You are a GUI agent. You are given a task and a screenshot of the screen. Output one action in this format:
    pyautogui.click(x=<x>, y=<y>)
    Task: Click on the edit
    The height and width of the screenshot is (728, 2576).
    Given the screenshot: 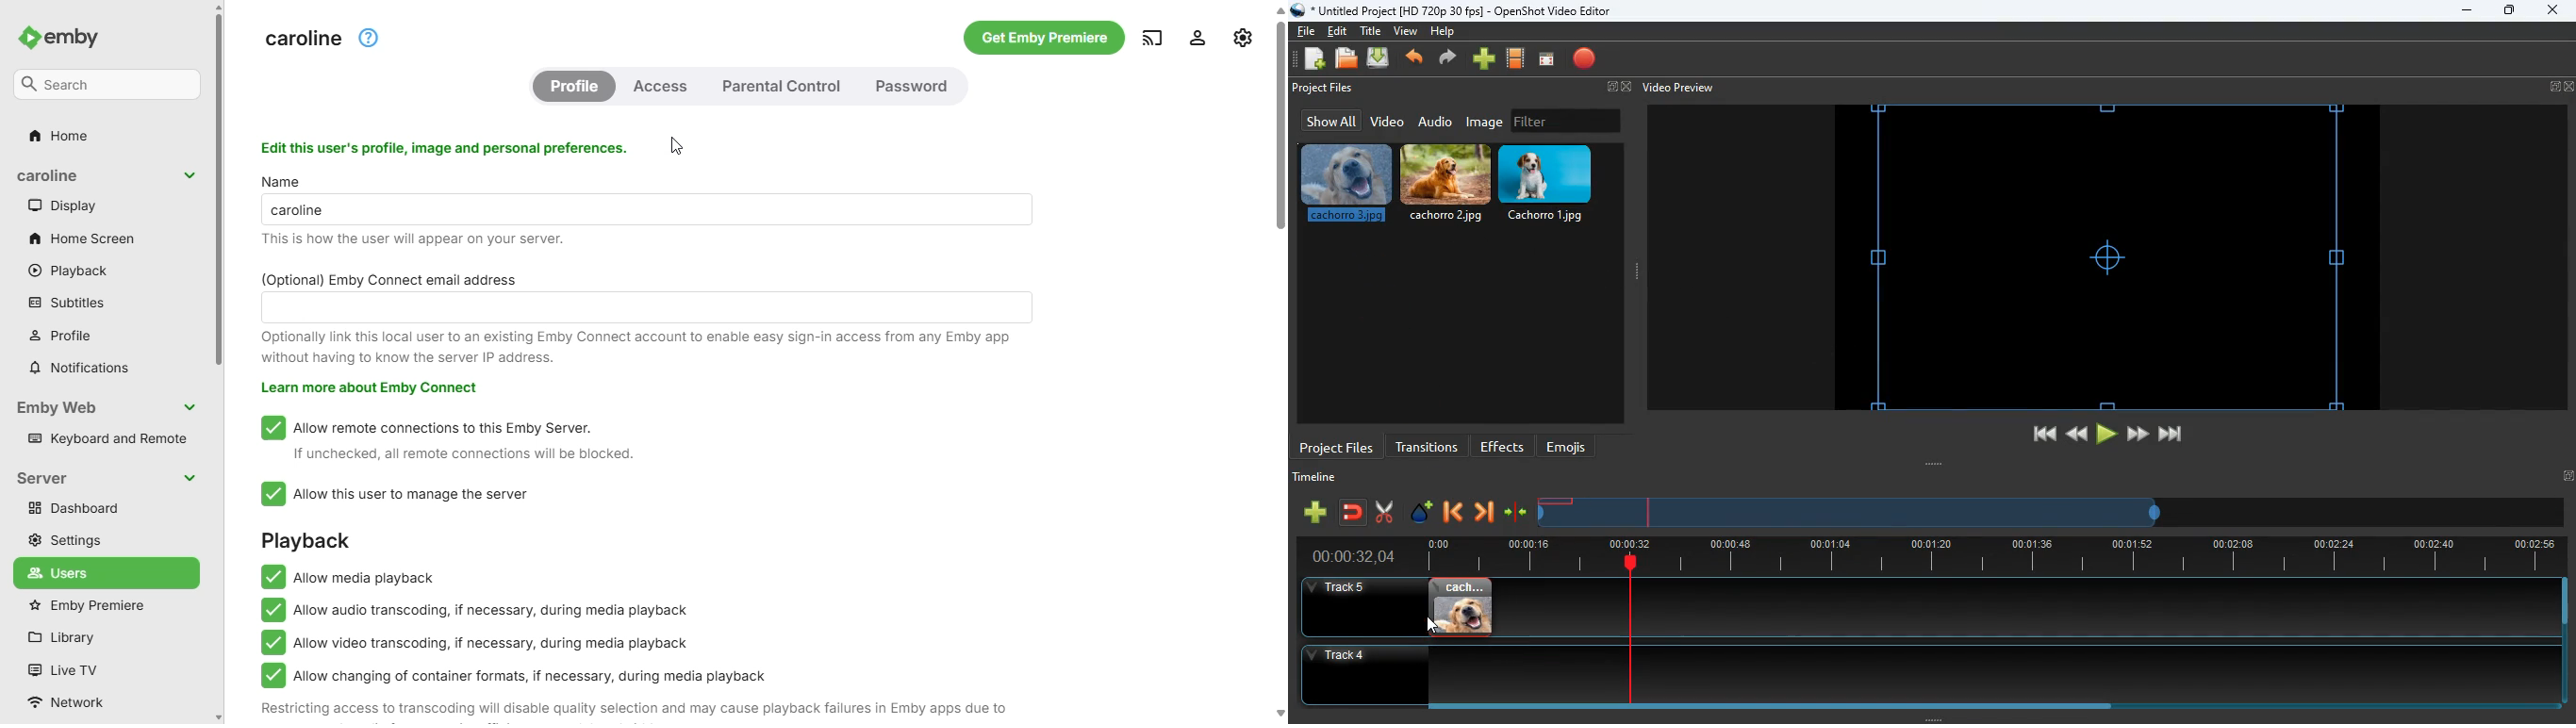 What is the action you would take?
    pyautogui.click(x=1340, y=31)
    